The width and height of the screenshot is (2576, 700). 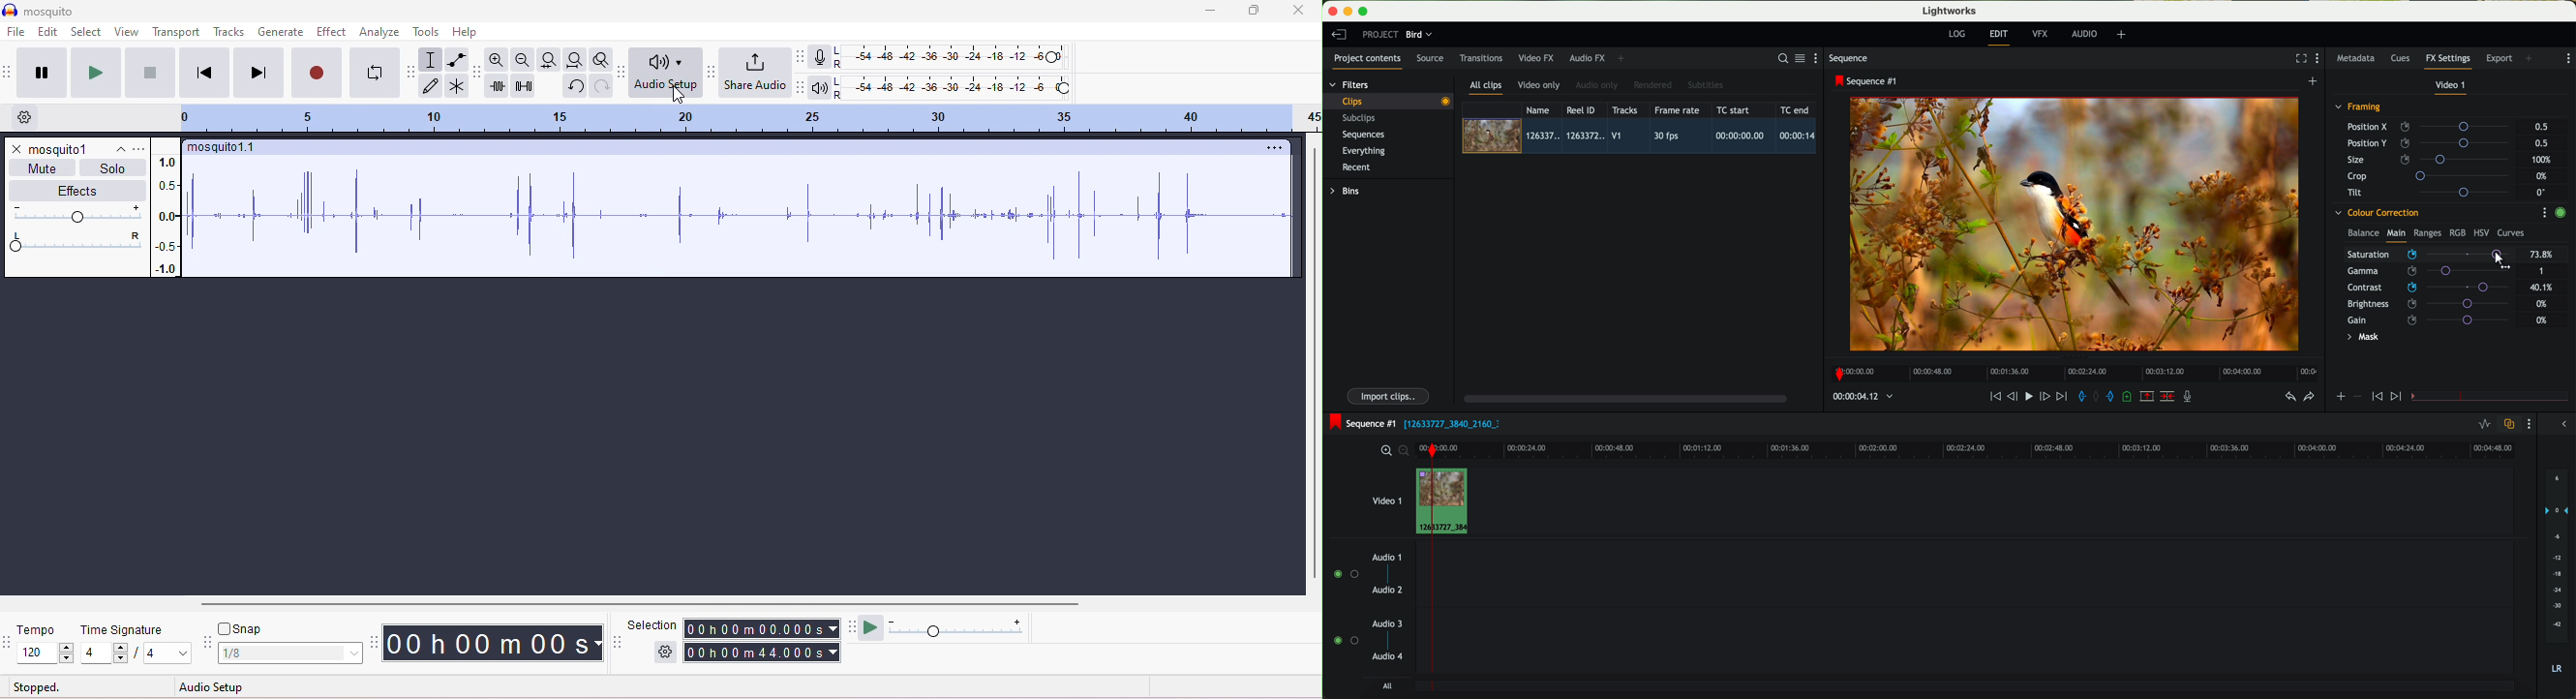 What do you see at coordinates (45, 167) in the screenshot?
I see `mute` at bounding box center [45, 167].